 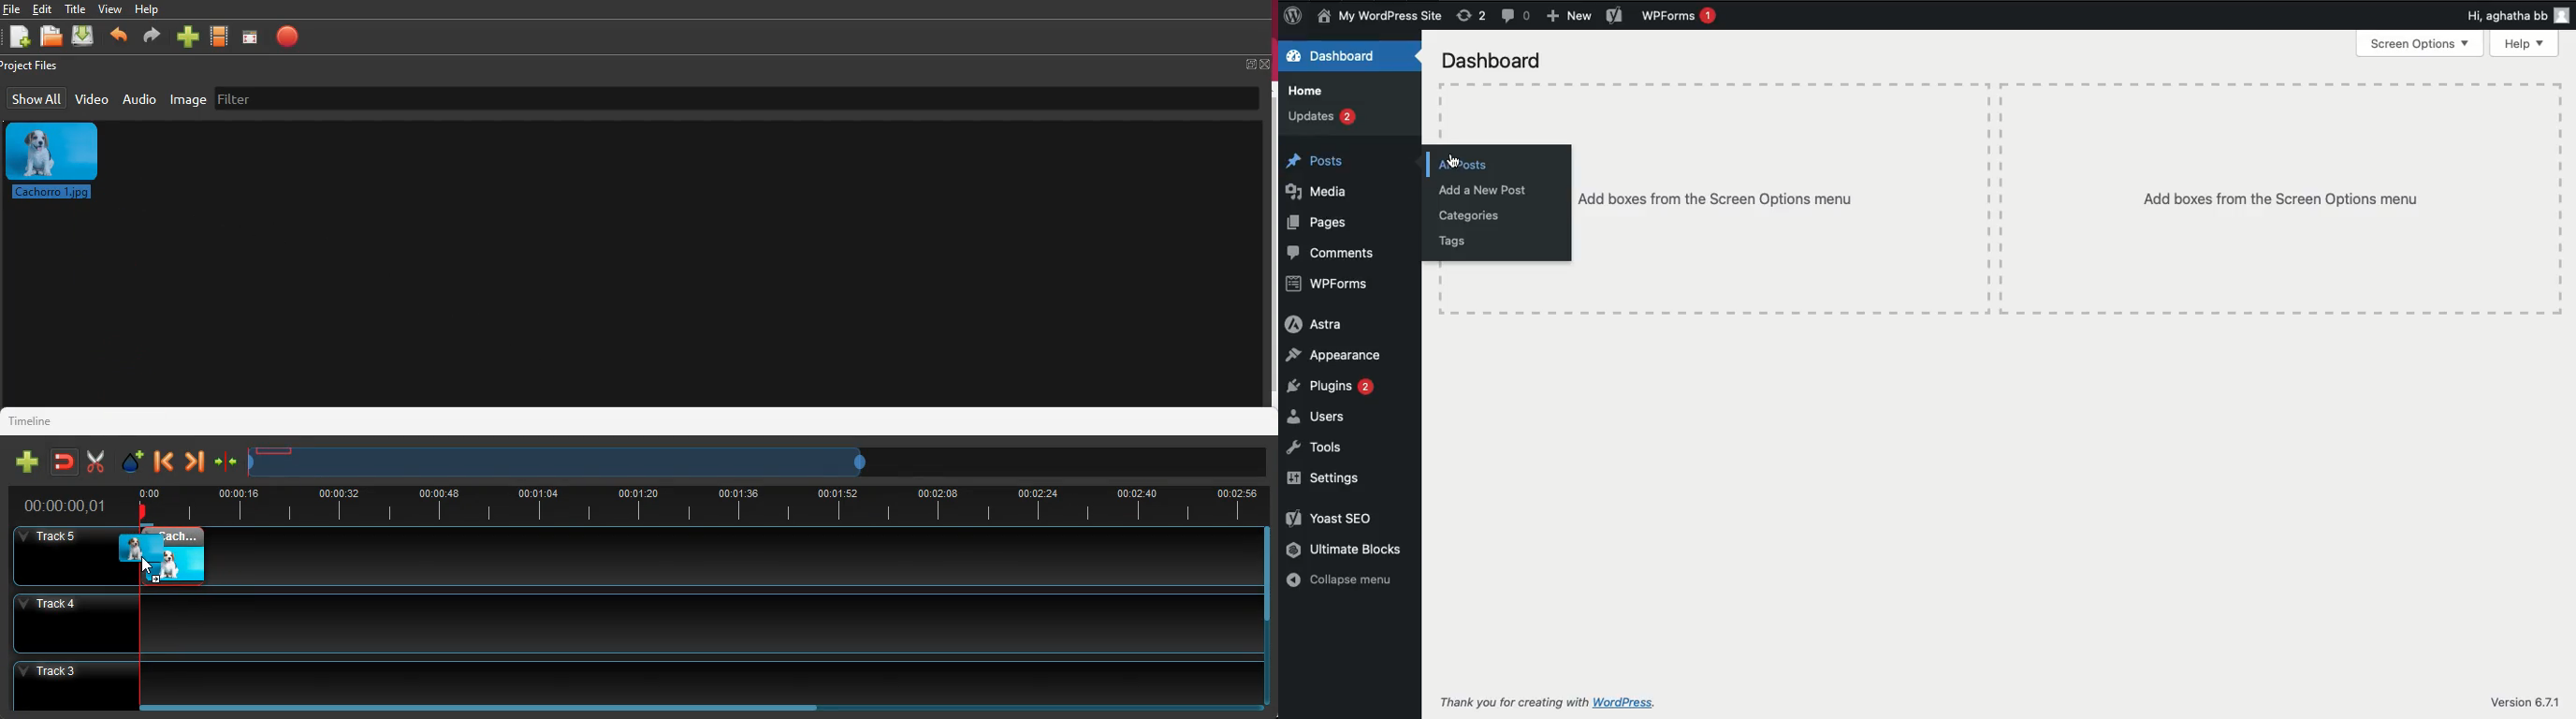 I want to click on back, so click(x=118, y=38).